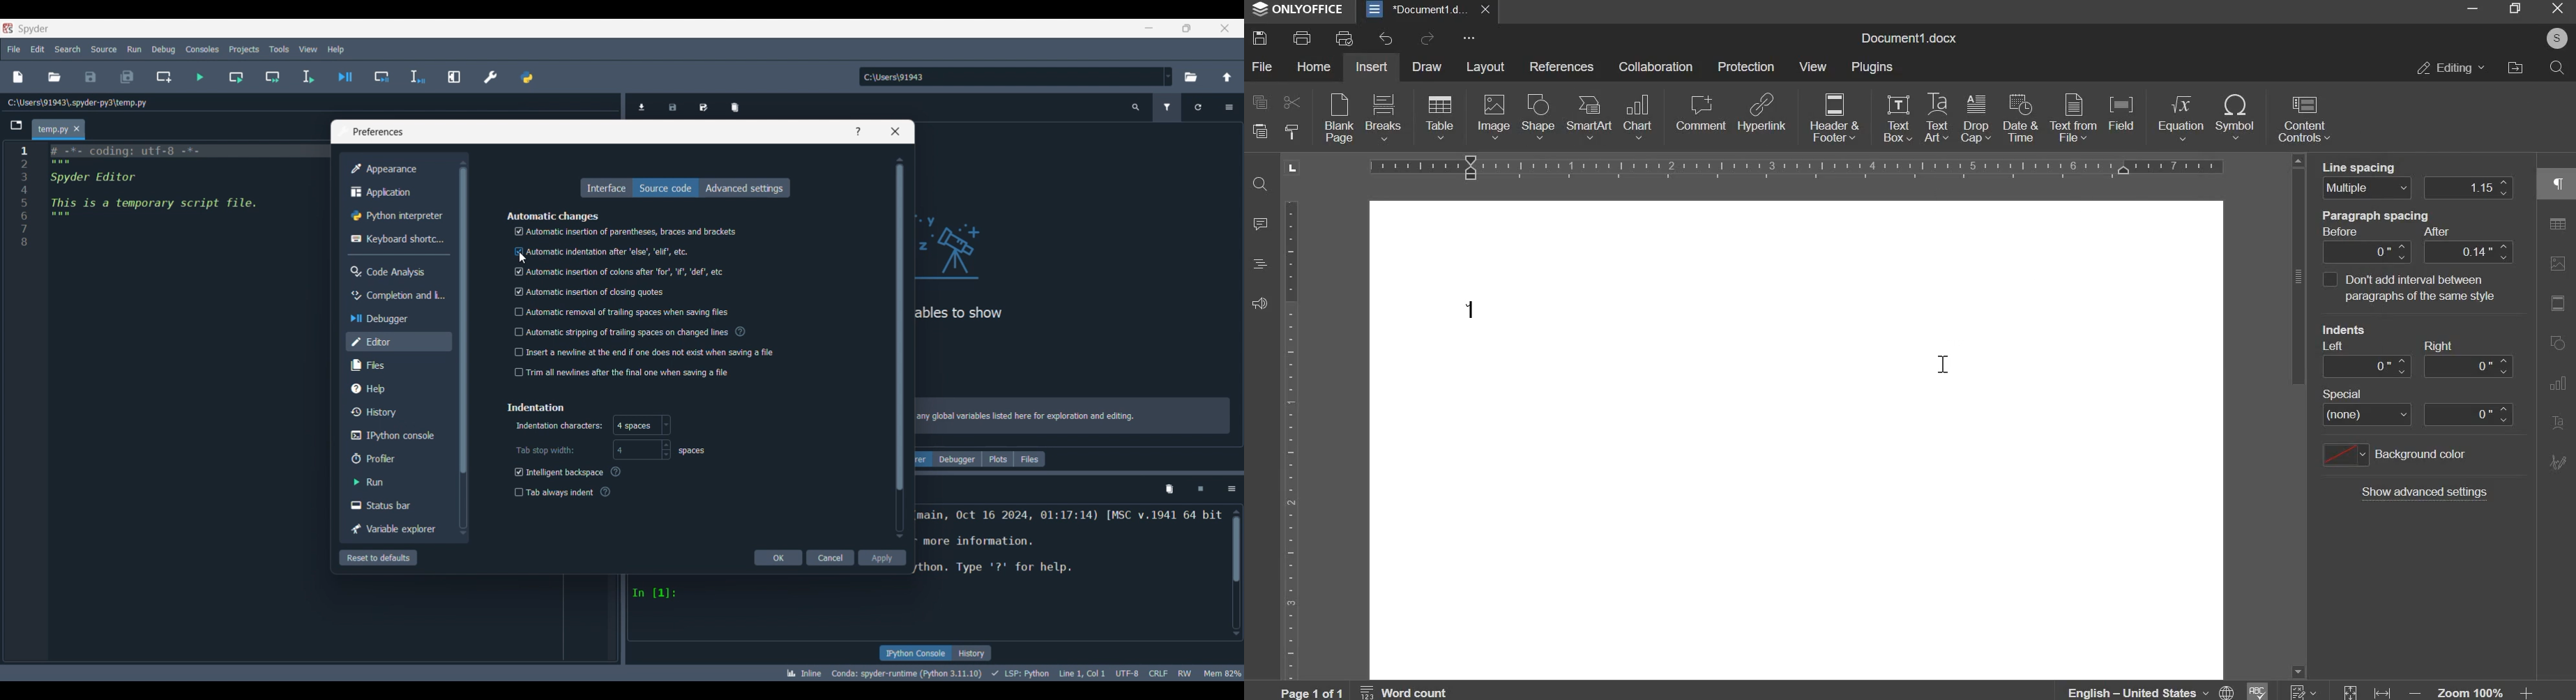 This screenshot has width=2576, height=700. Describe the element at coordinates (1484, 8) in the screenshot. I see `exit` at that location.